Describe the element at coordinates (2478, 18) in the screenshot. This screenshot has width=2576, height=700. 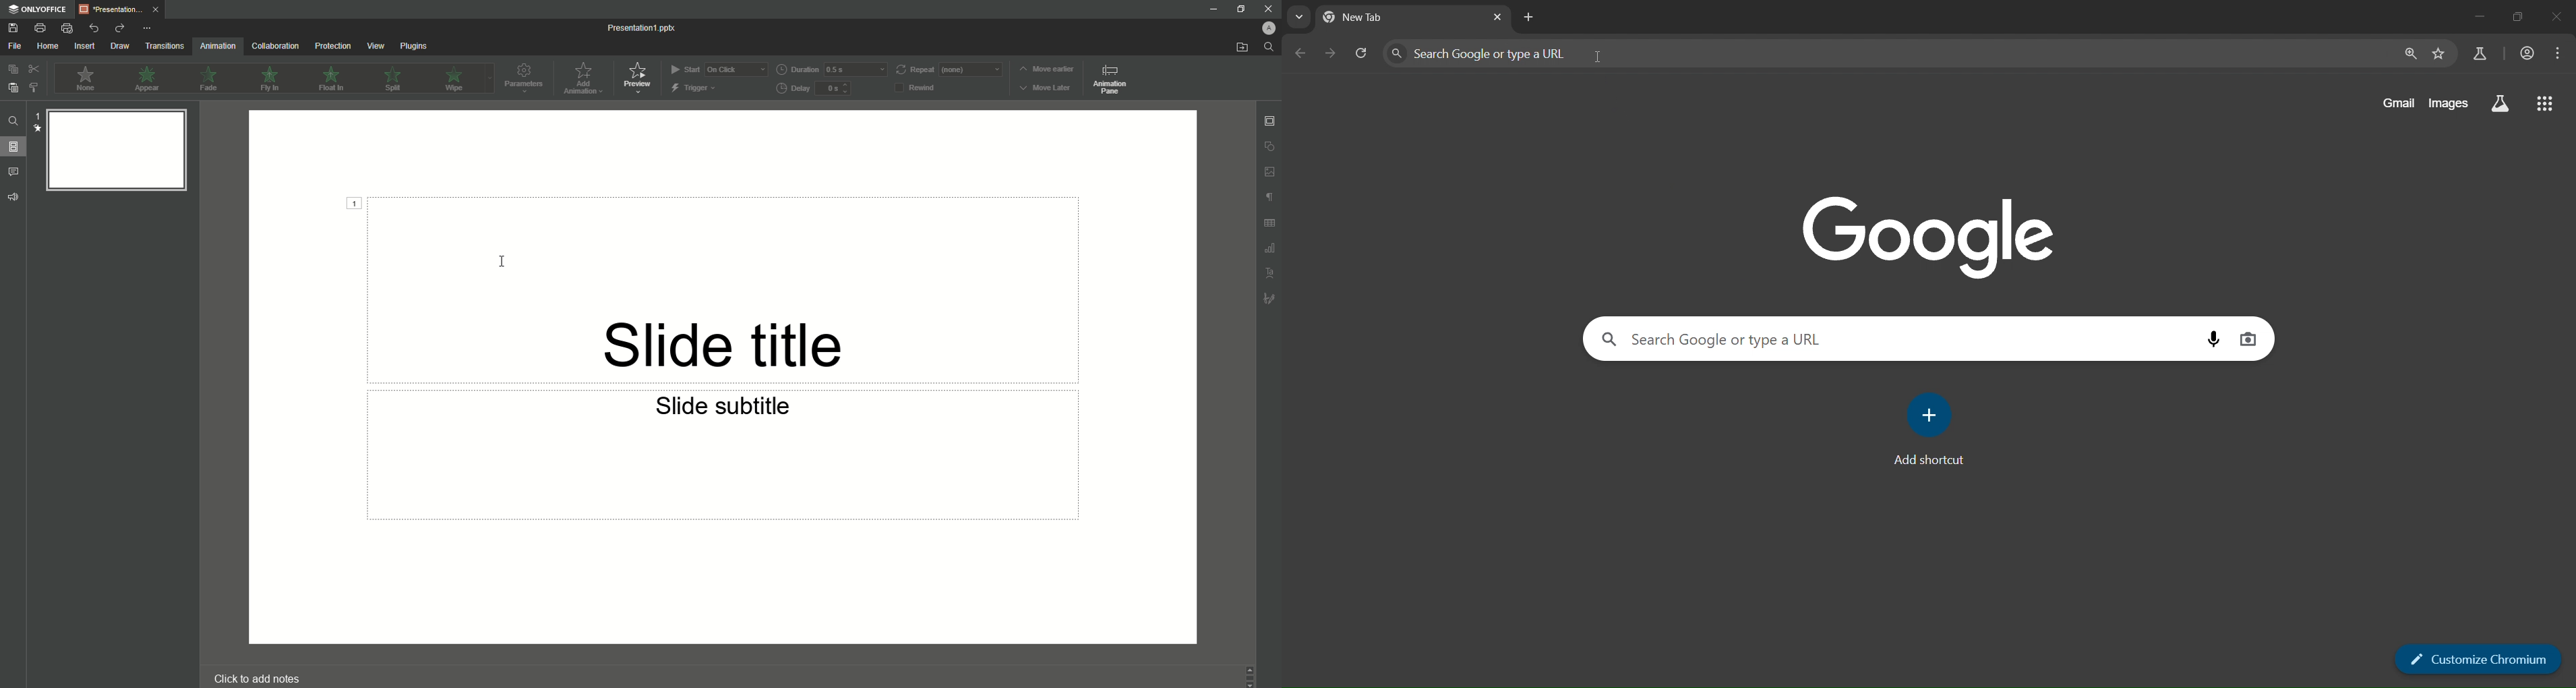
I see `minimize` at that location.